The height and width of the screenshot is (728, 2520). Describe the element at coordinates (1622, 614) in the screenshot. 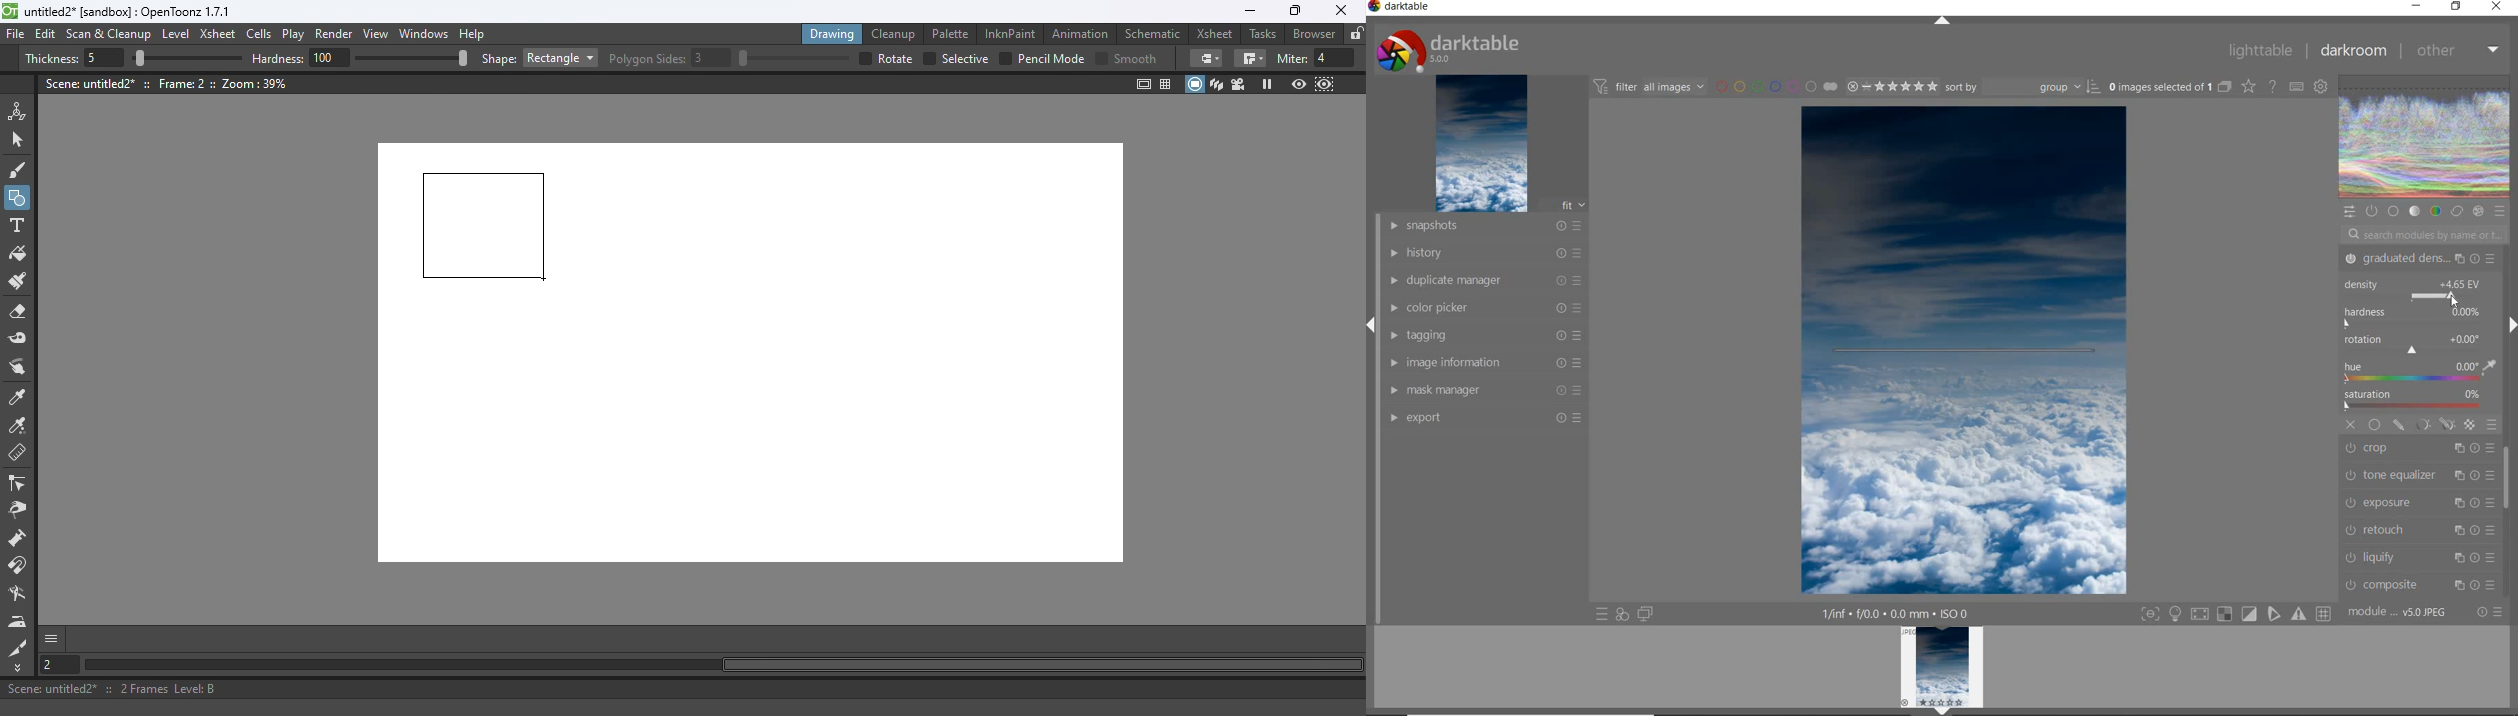

I see `QUICK ACCESS FOR APLYING ANY OF YOUR STYLES` at that location.